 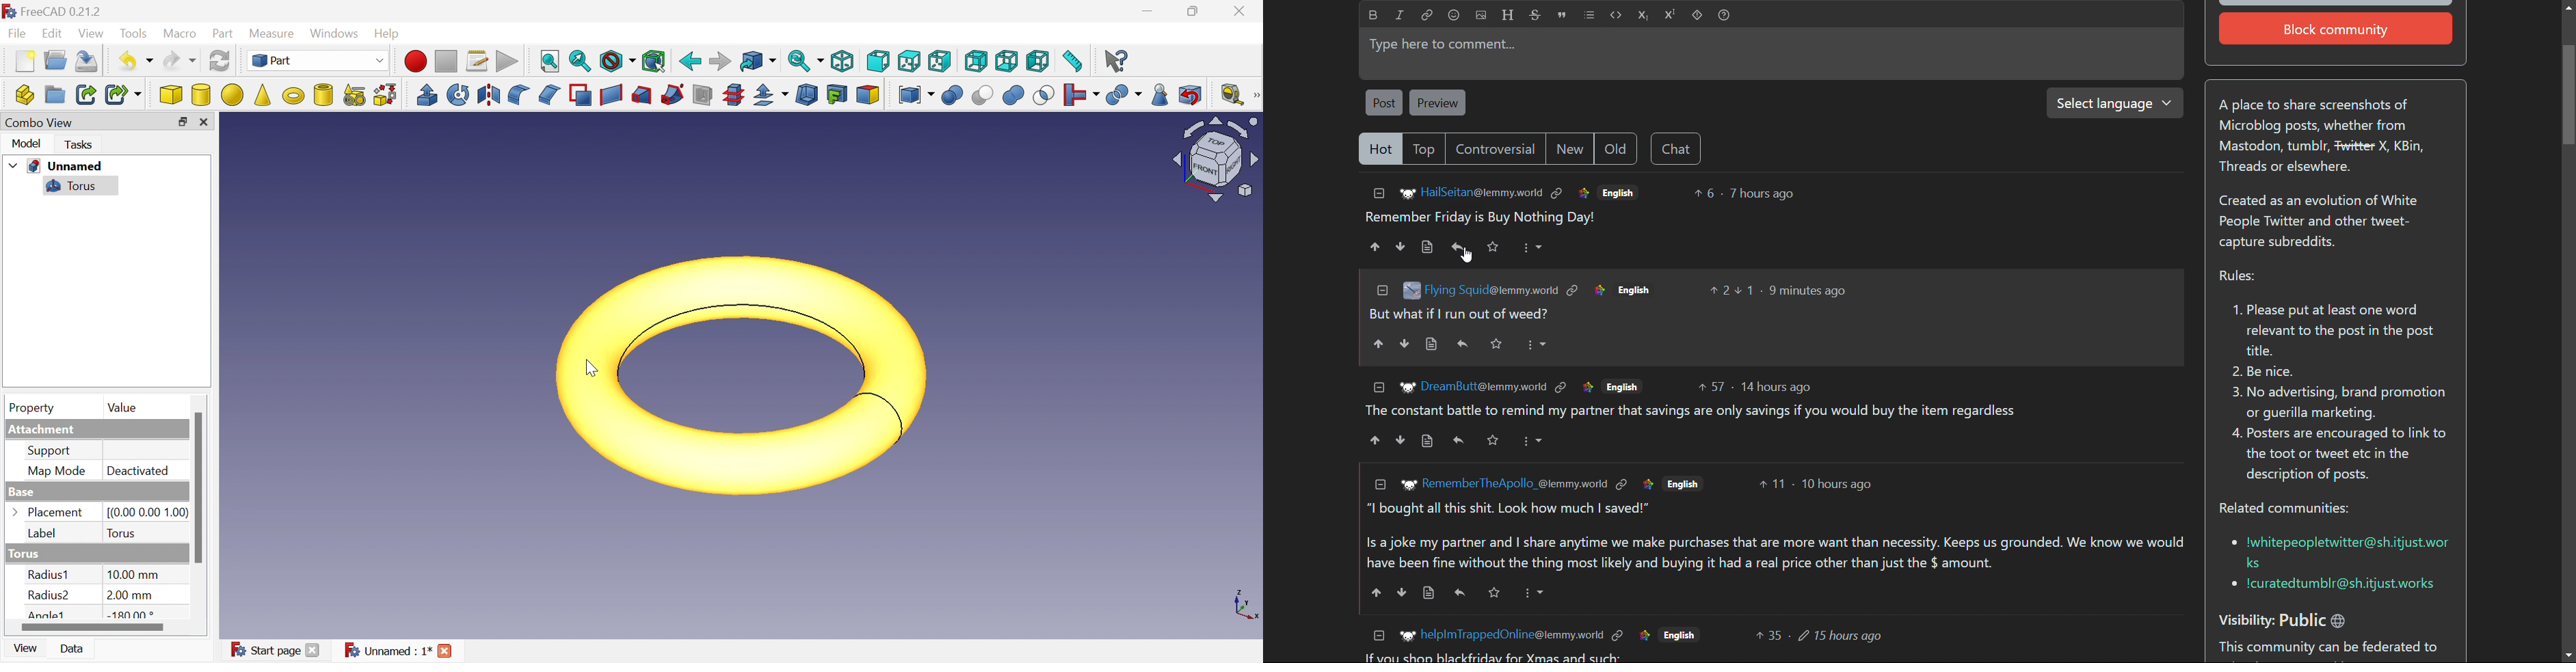 I want to click on Front, so click(x=880, y=61).